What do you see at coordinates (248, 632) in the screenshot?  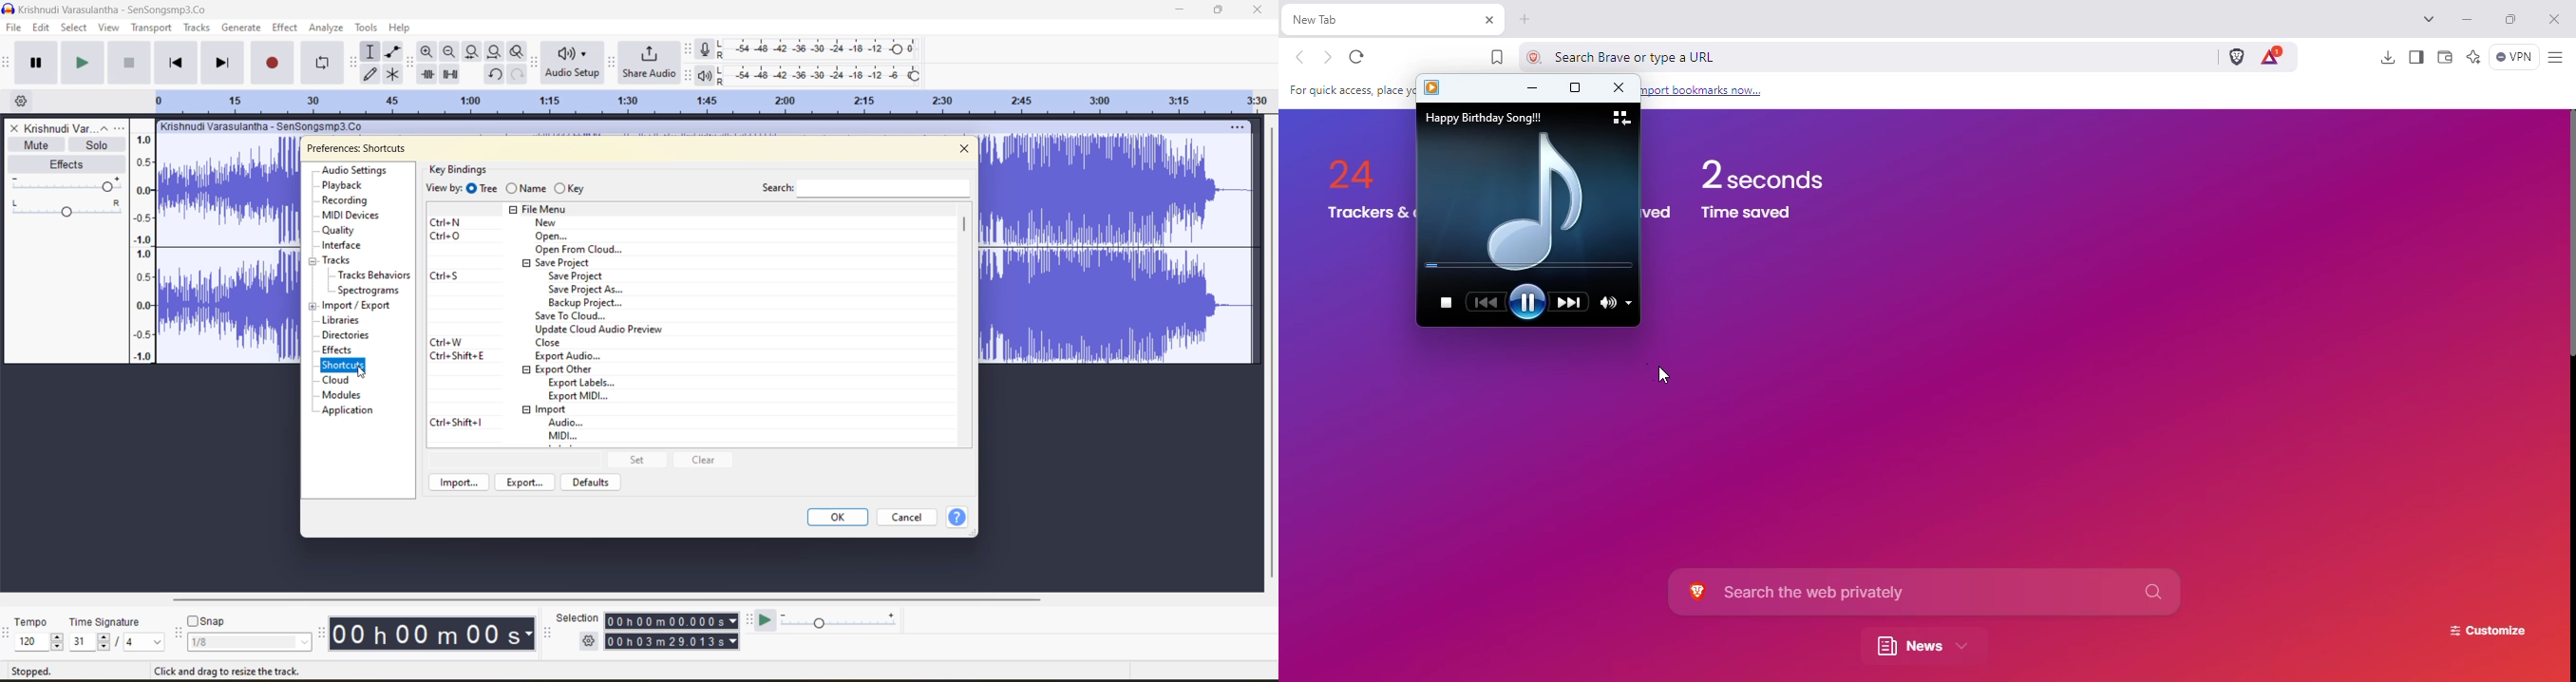 I see `snap` at bounding box center [248, 632].